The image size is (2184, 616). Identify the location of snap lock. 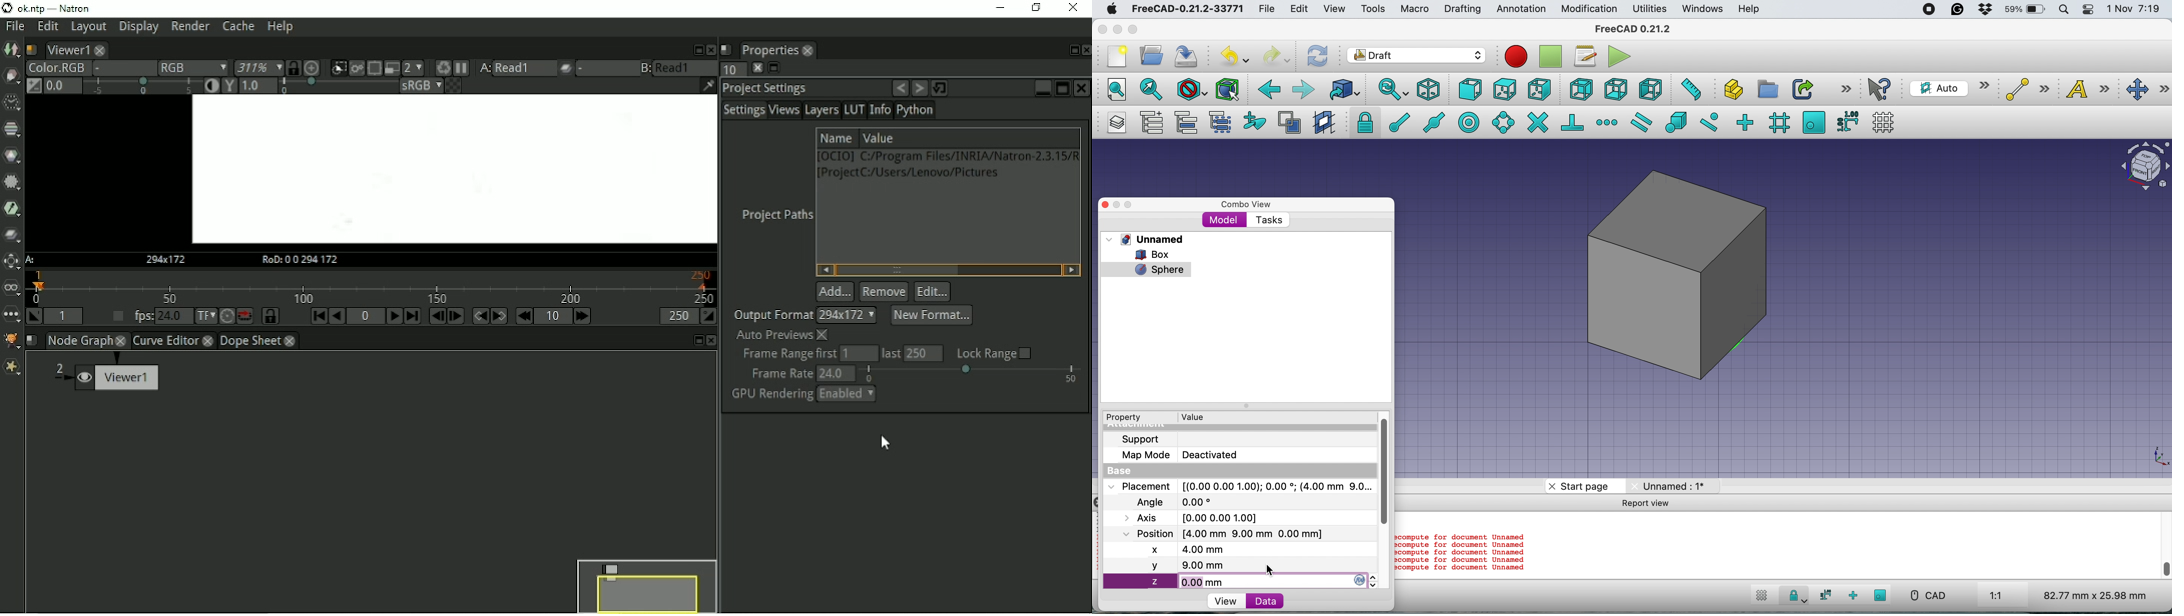
(1794, 597).